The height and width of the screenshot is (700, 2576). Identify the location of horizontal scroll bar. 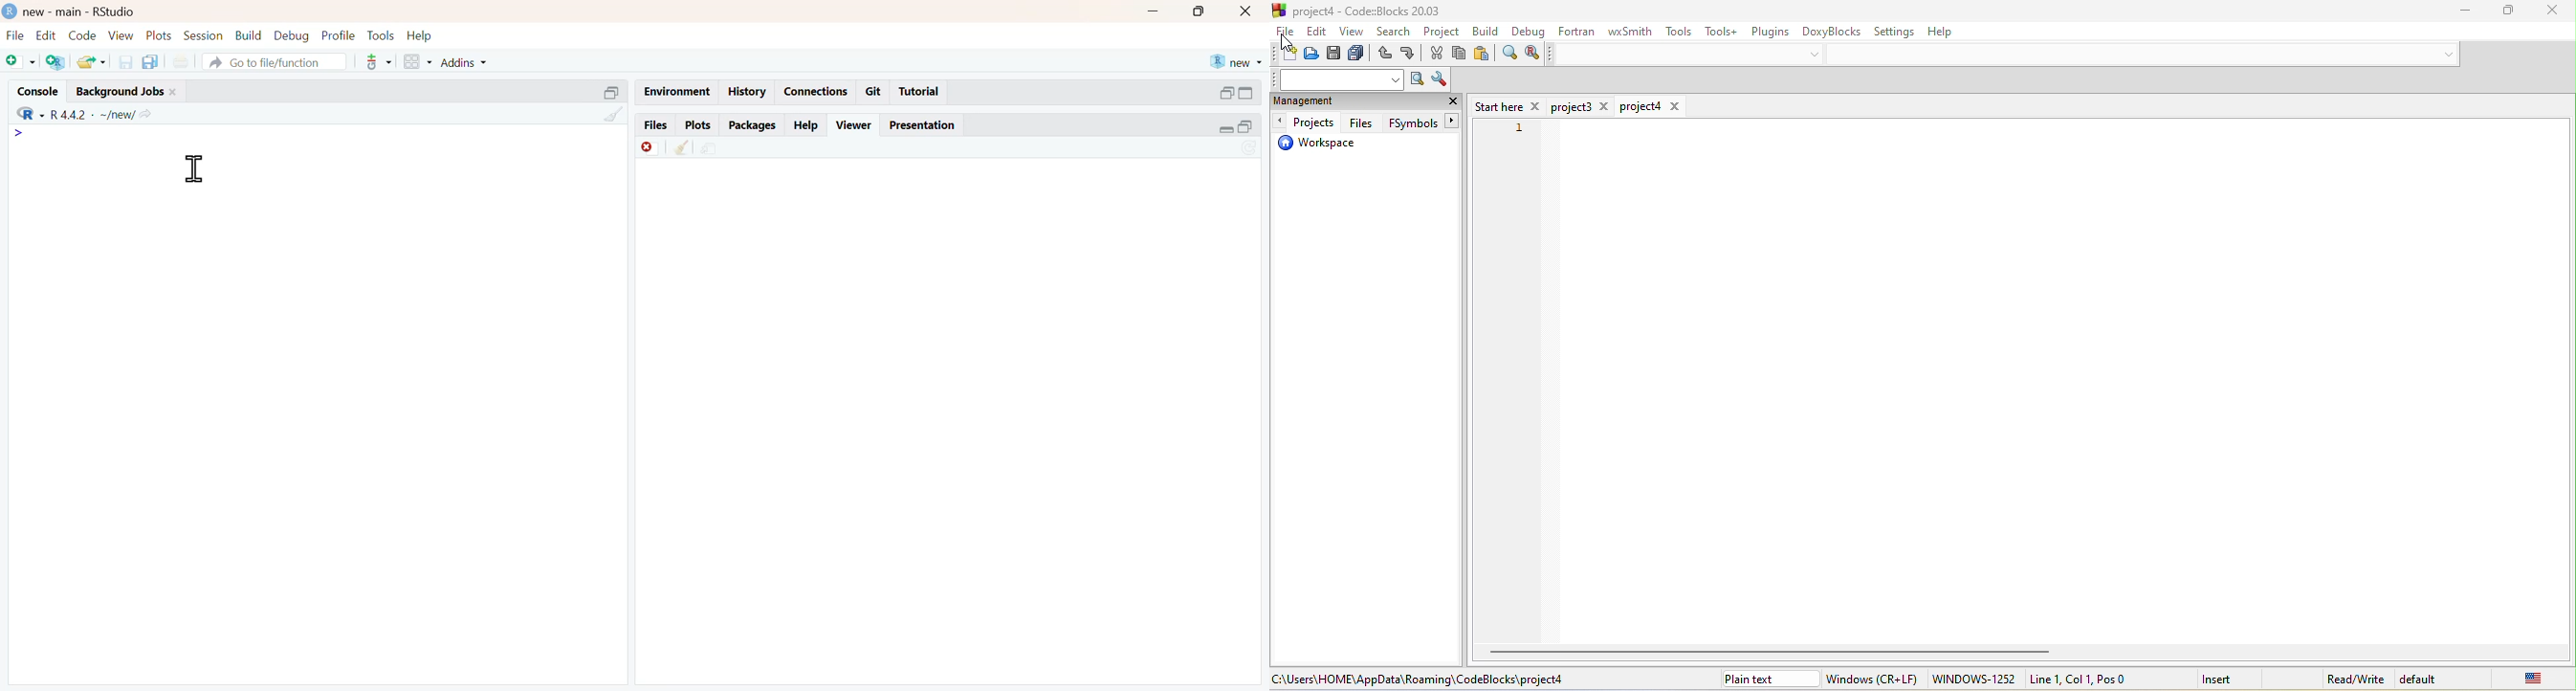
(1775, 651).